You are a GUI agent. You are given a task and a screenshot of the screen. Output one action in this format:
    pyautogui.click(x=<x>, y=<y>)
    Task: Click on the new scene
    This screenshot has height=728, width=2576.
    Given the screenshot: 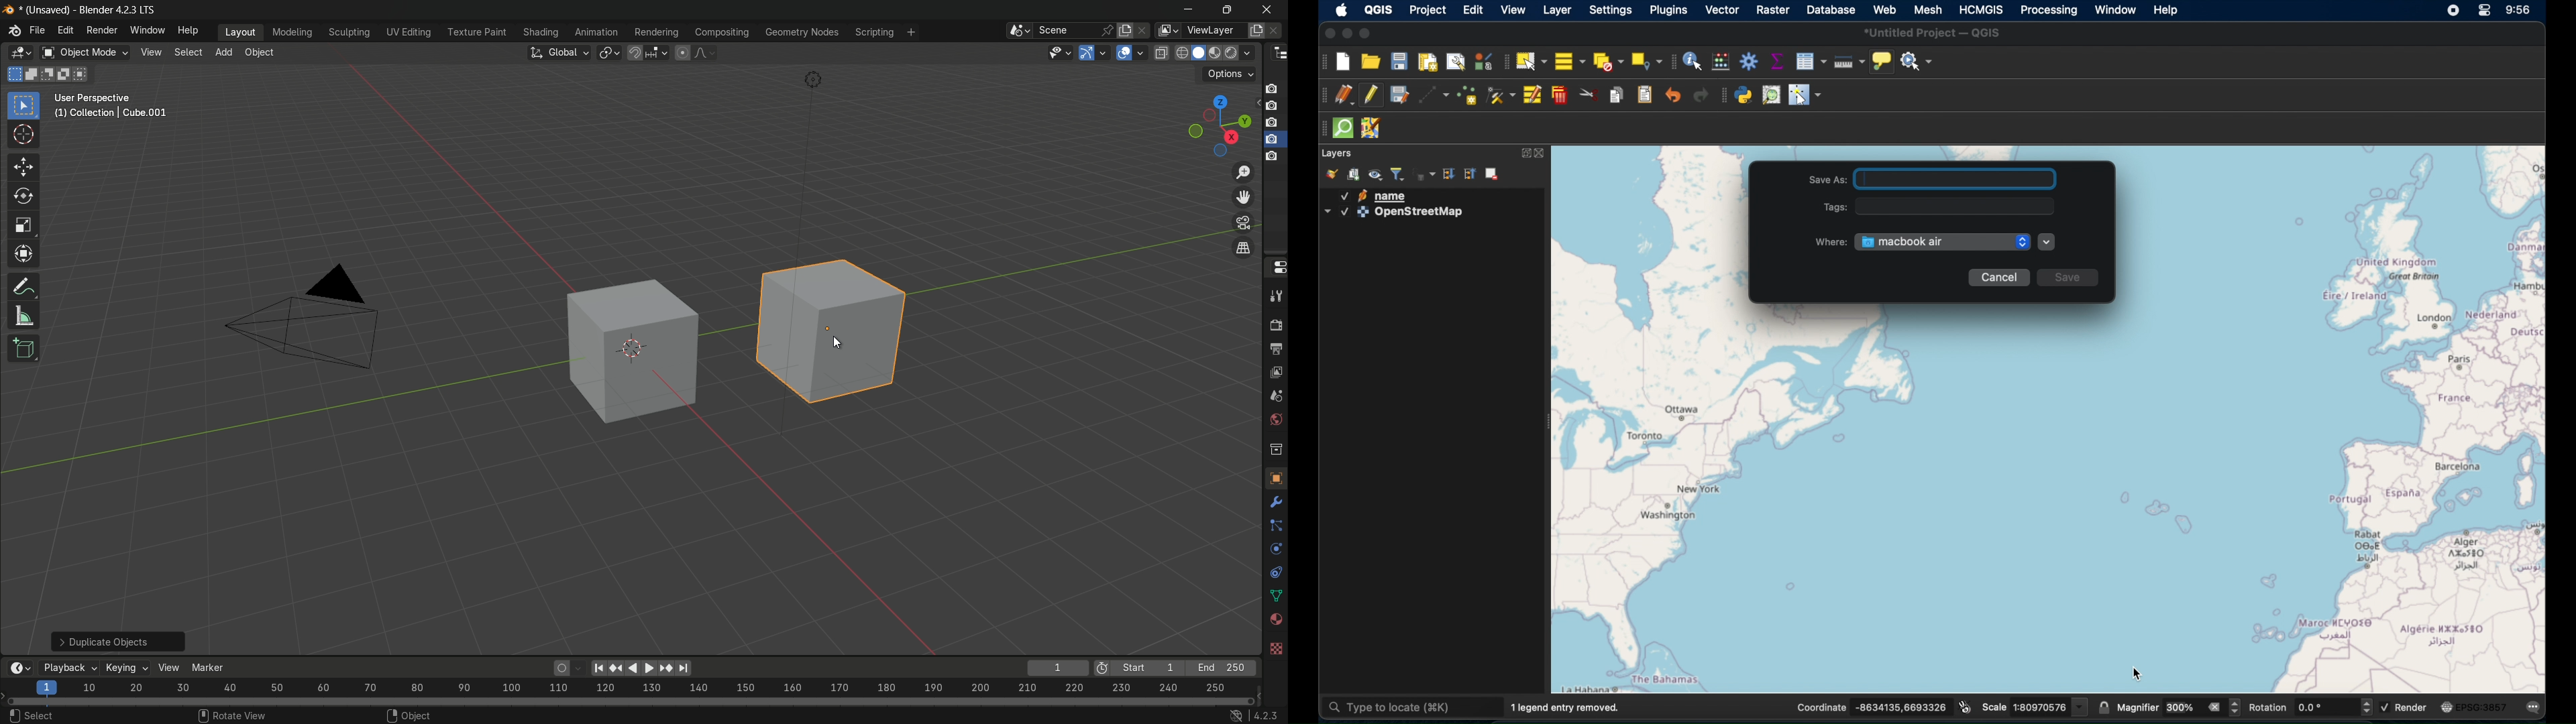 What is the action you would take?
    pyautogui.click(x=1124, y=29)
    